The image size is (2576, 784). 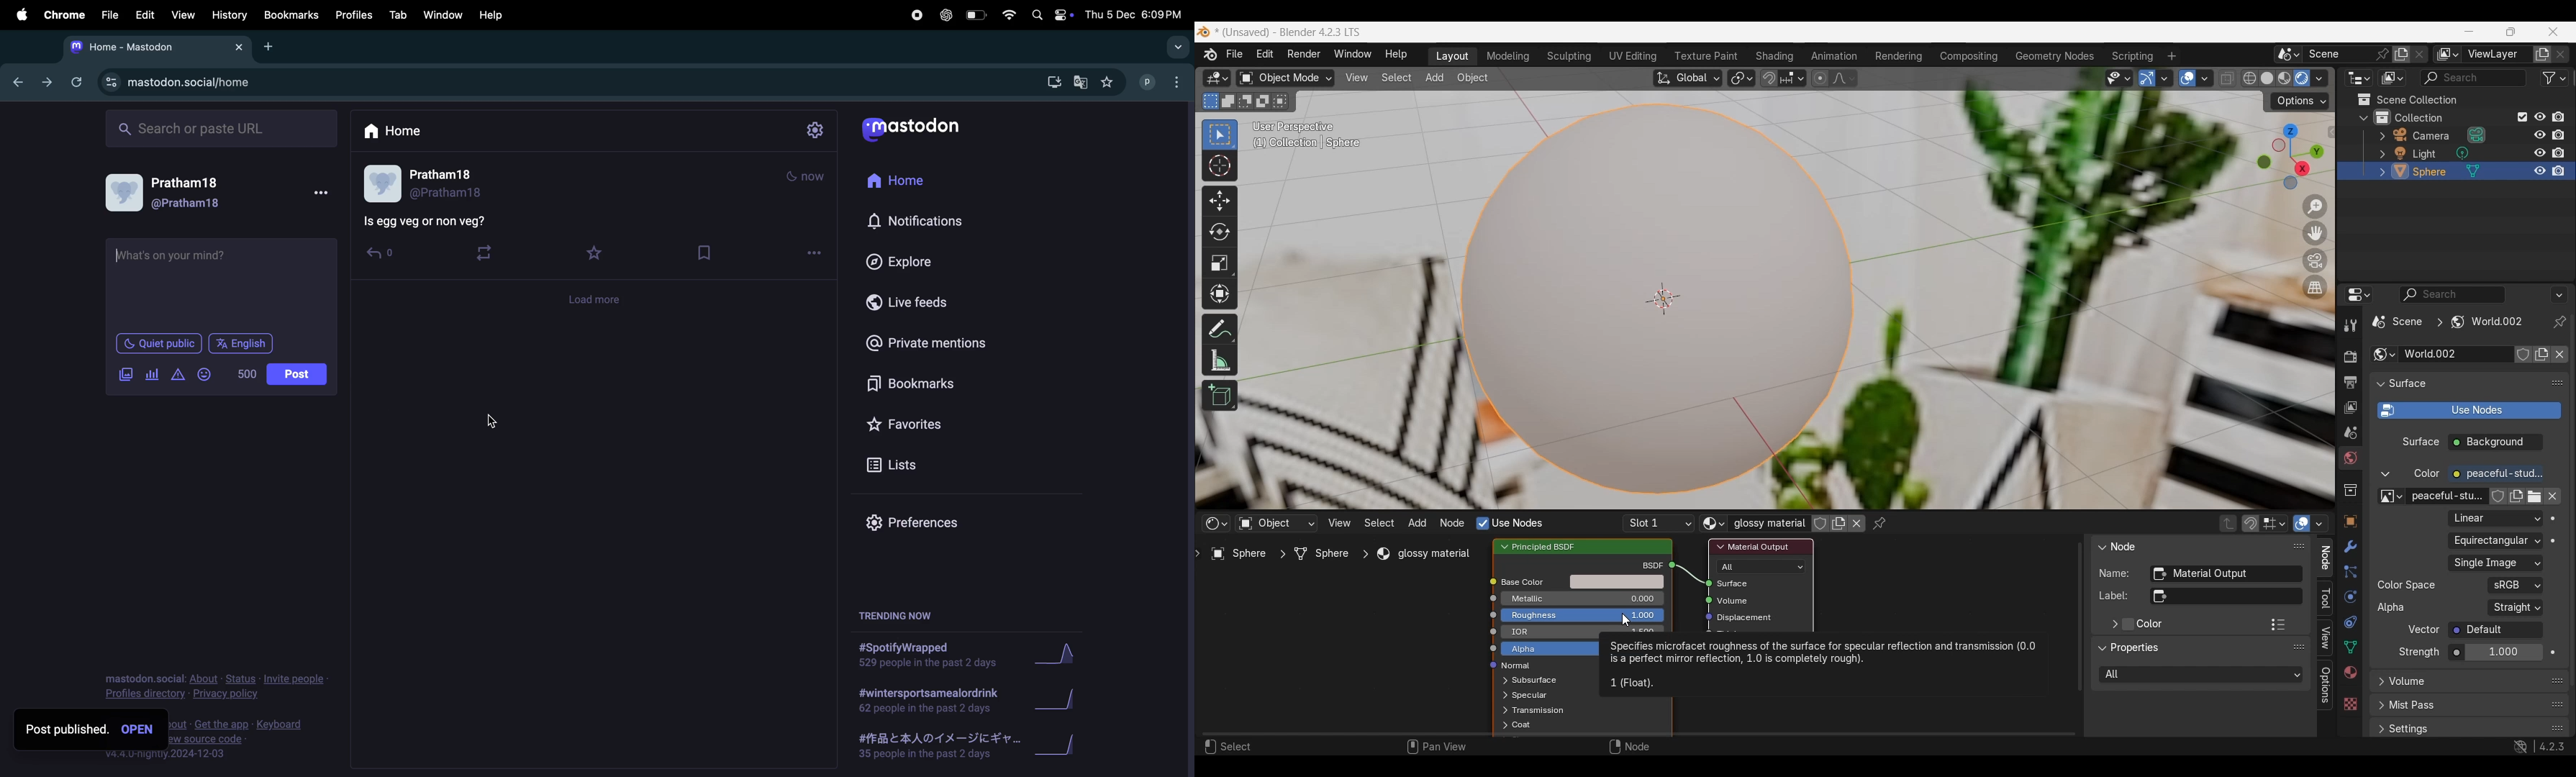 What do you see at coordinates (1500, 726) in the screenshot?
I see `expand respective scenes` at bounding box center [1500, 726].